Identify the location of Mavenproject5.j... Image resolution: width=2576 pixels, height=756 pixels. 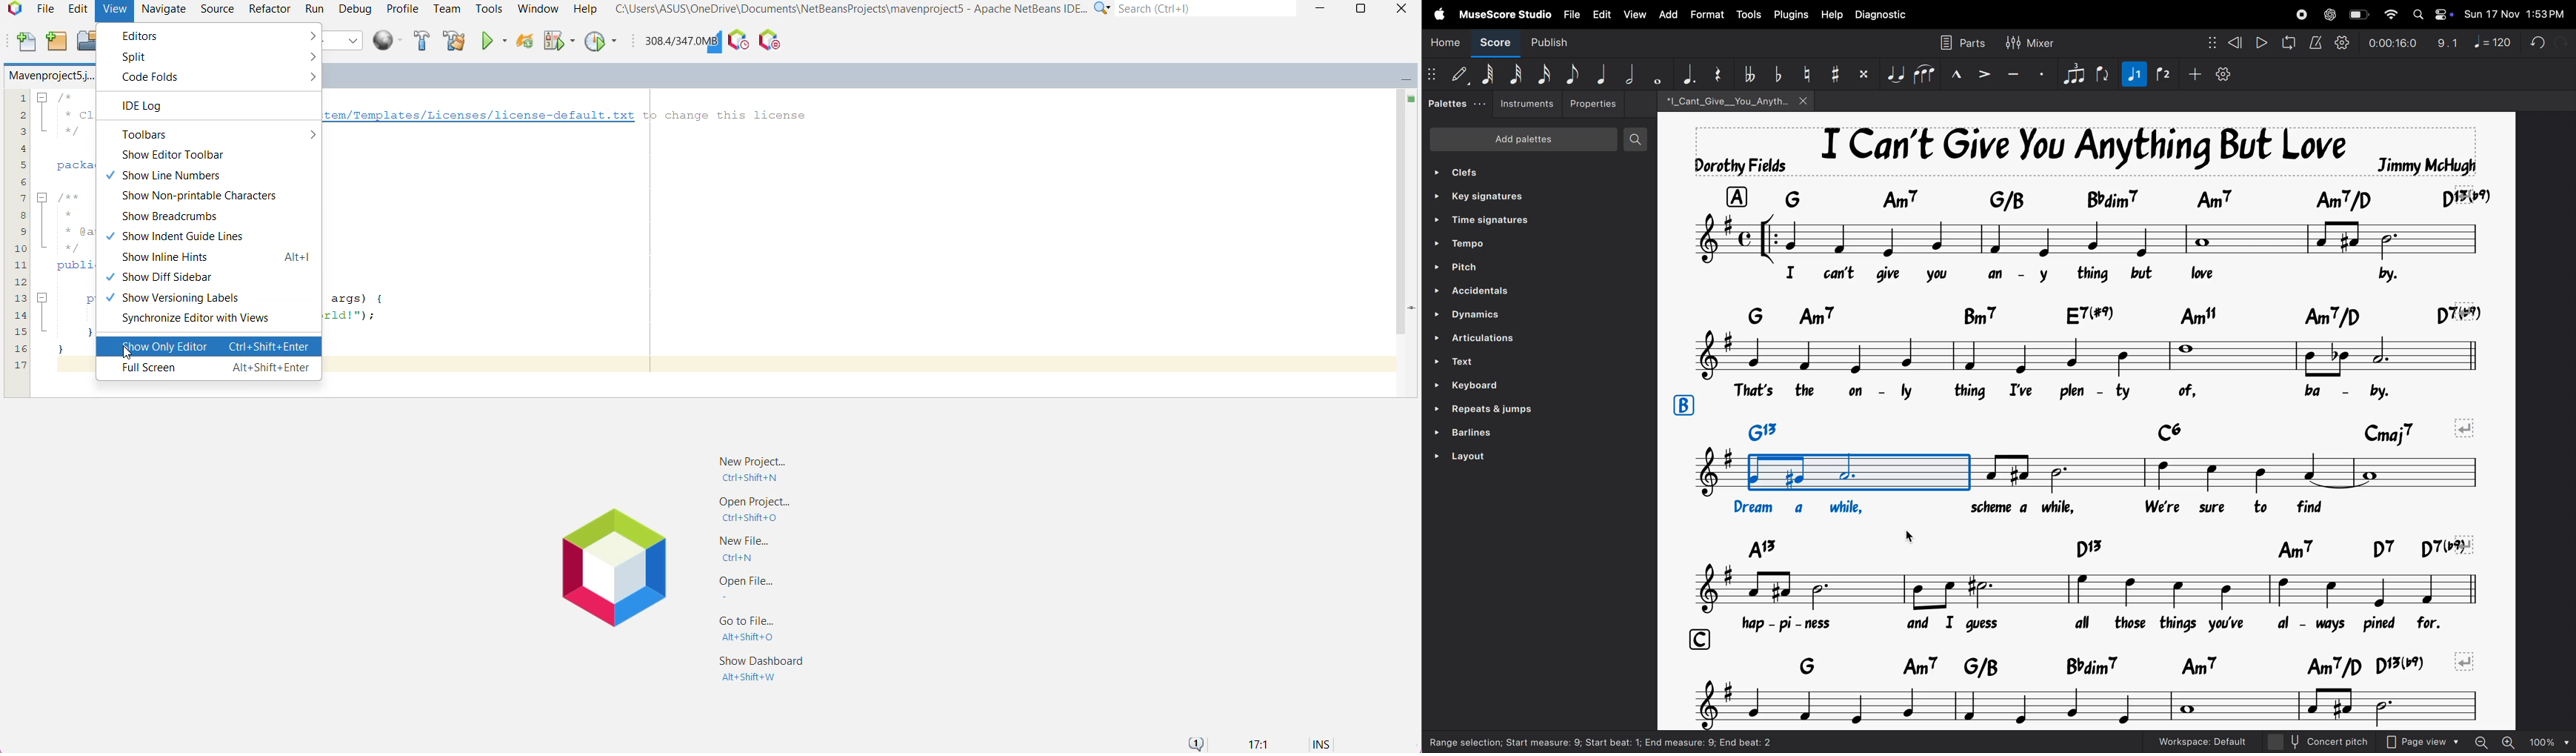
(50, 76).